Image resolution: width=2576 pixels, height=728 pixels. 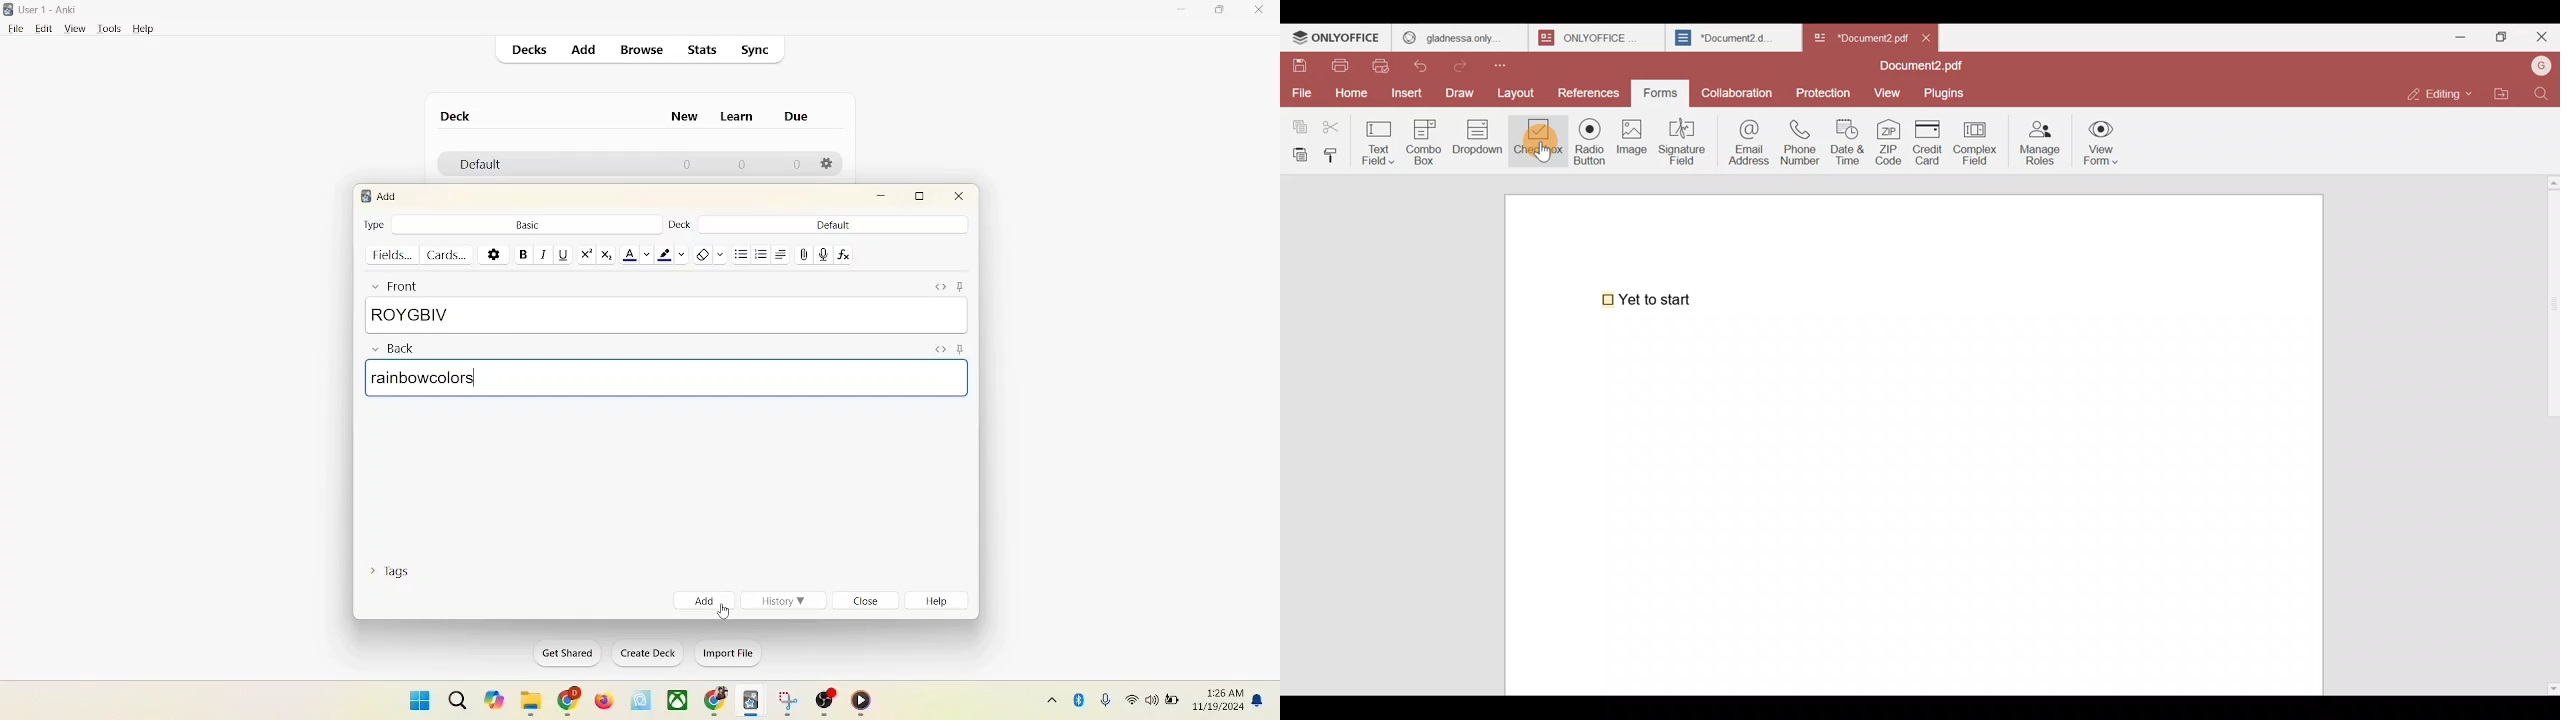 What do you see at coordinates (562, 254) in the screenshot?
I see `underline` at bounding box center [562, 254].